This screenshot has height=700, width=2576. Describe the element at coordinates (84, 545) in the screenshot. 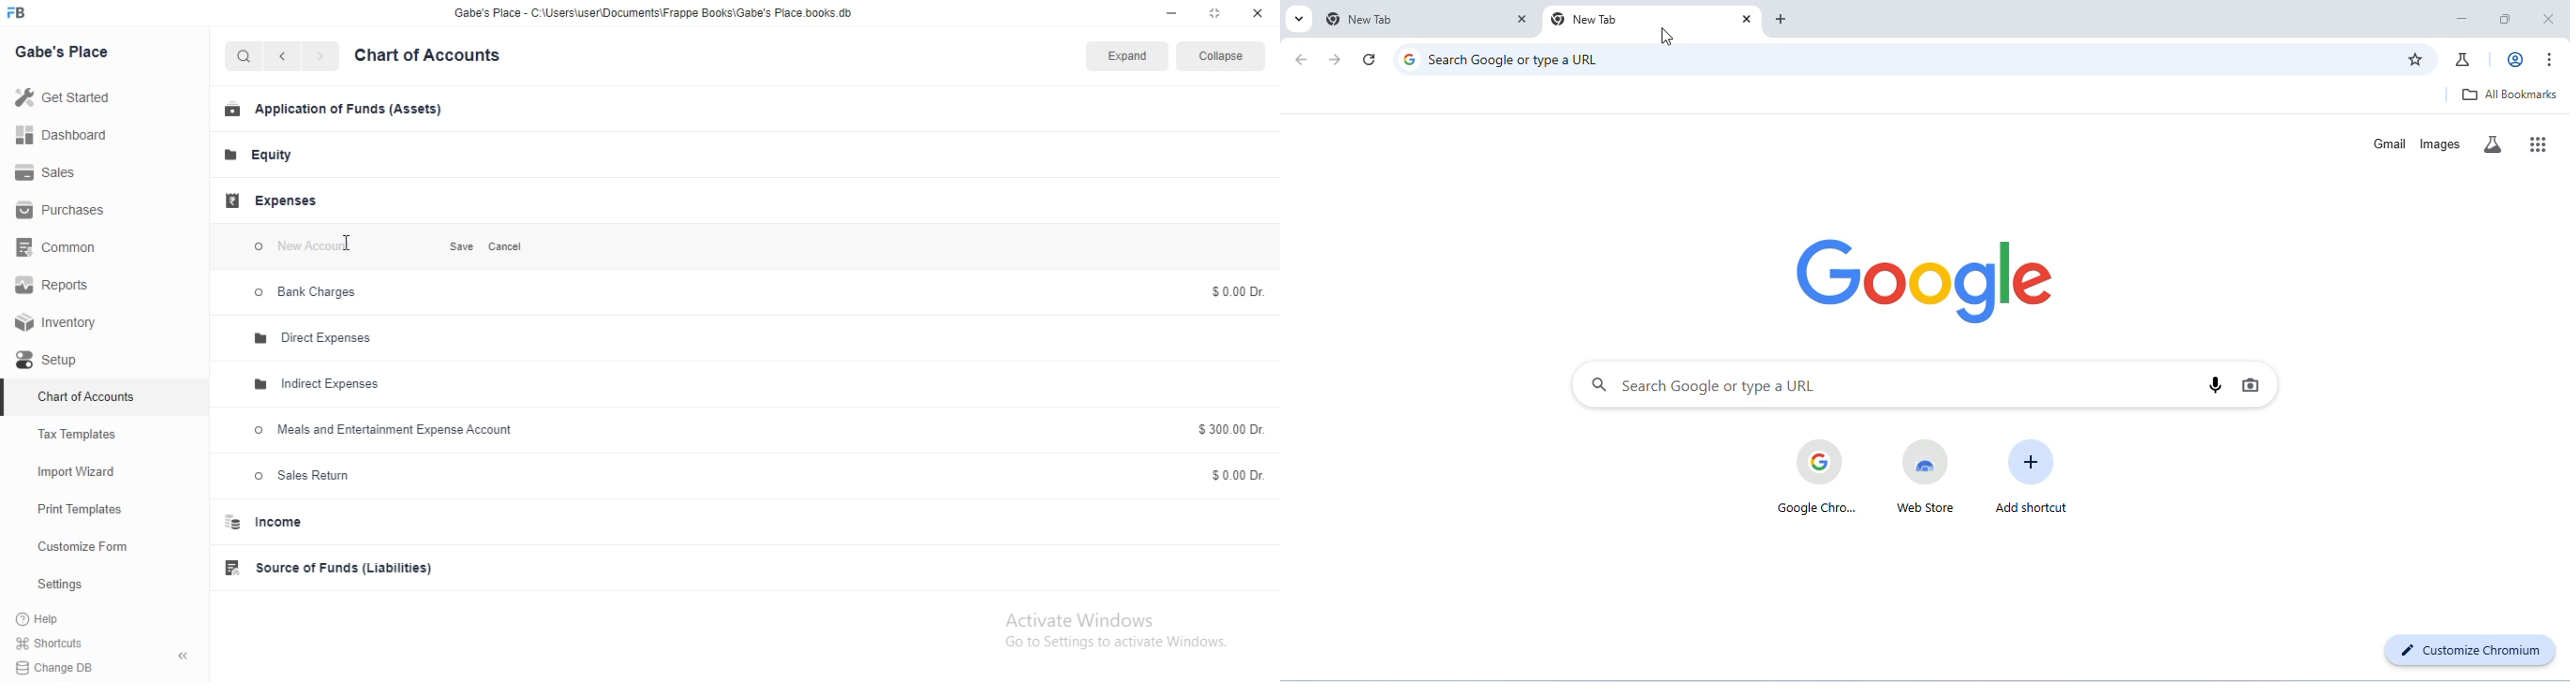

I see `Customize Form` at that location.